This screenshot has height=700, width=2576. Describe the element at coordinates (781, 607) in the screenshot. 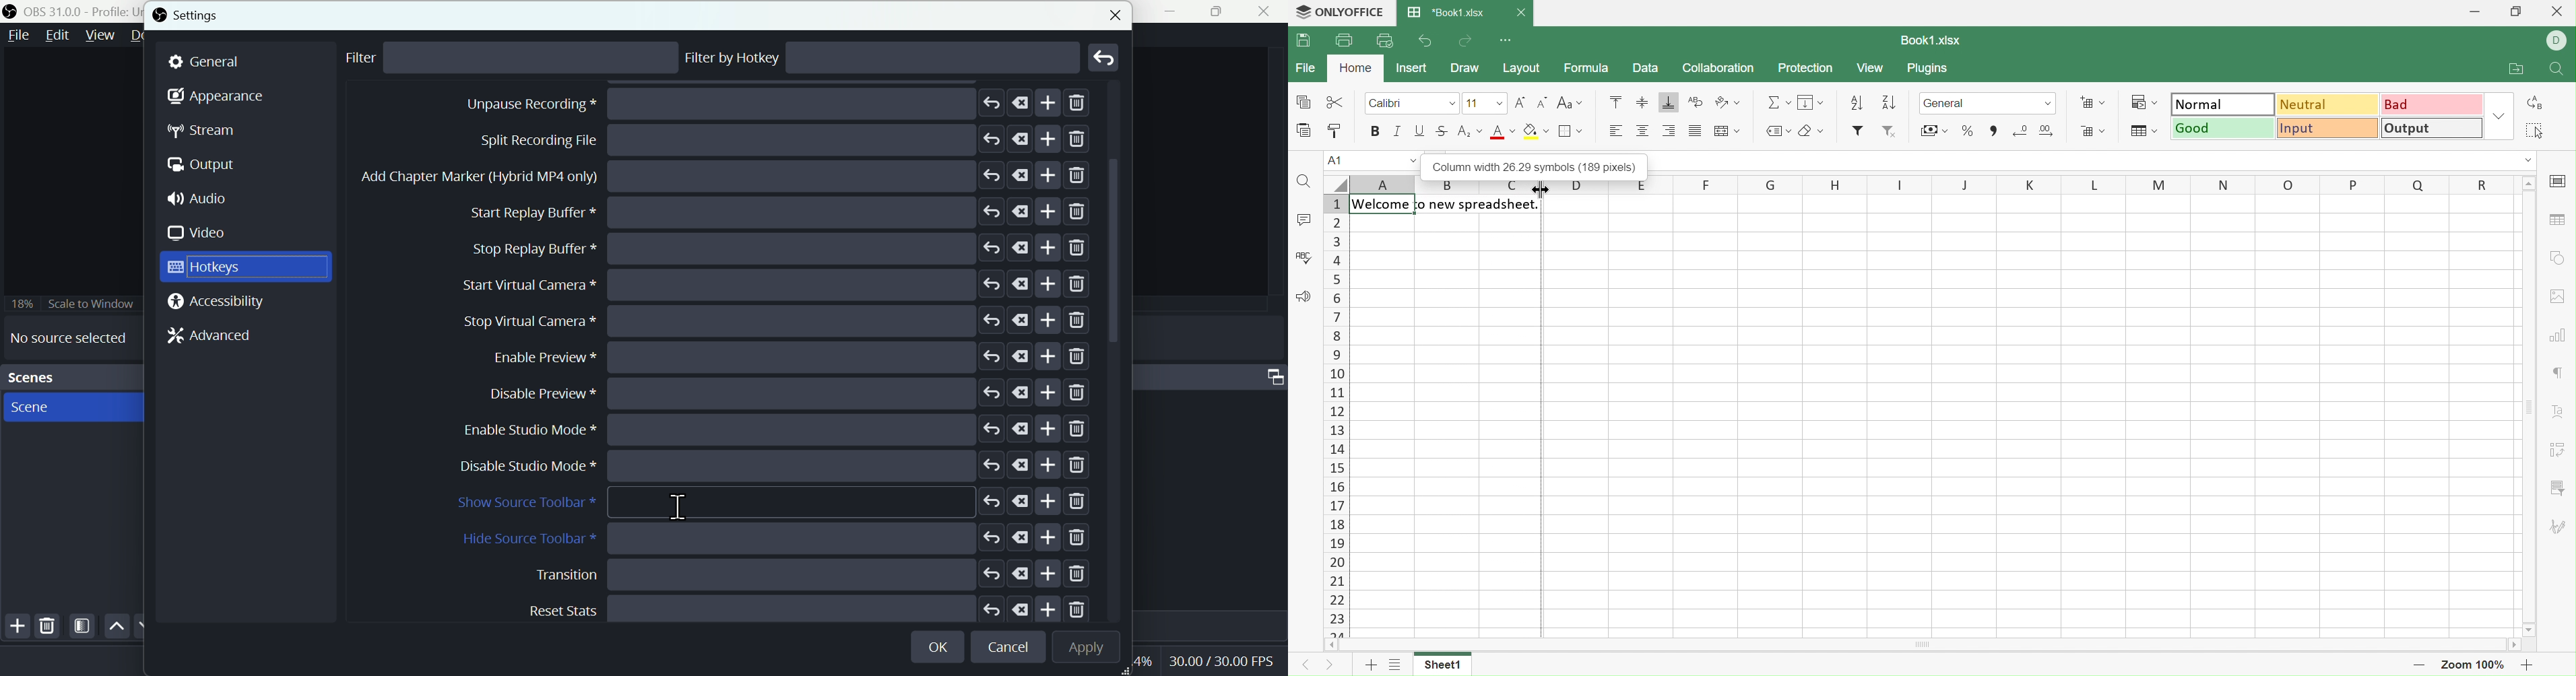

I see `Enable studio mode` at that location.